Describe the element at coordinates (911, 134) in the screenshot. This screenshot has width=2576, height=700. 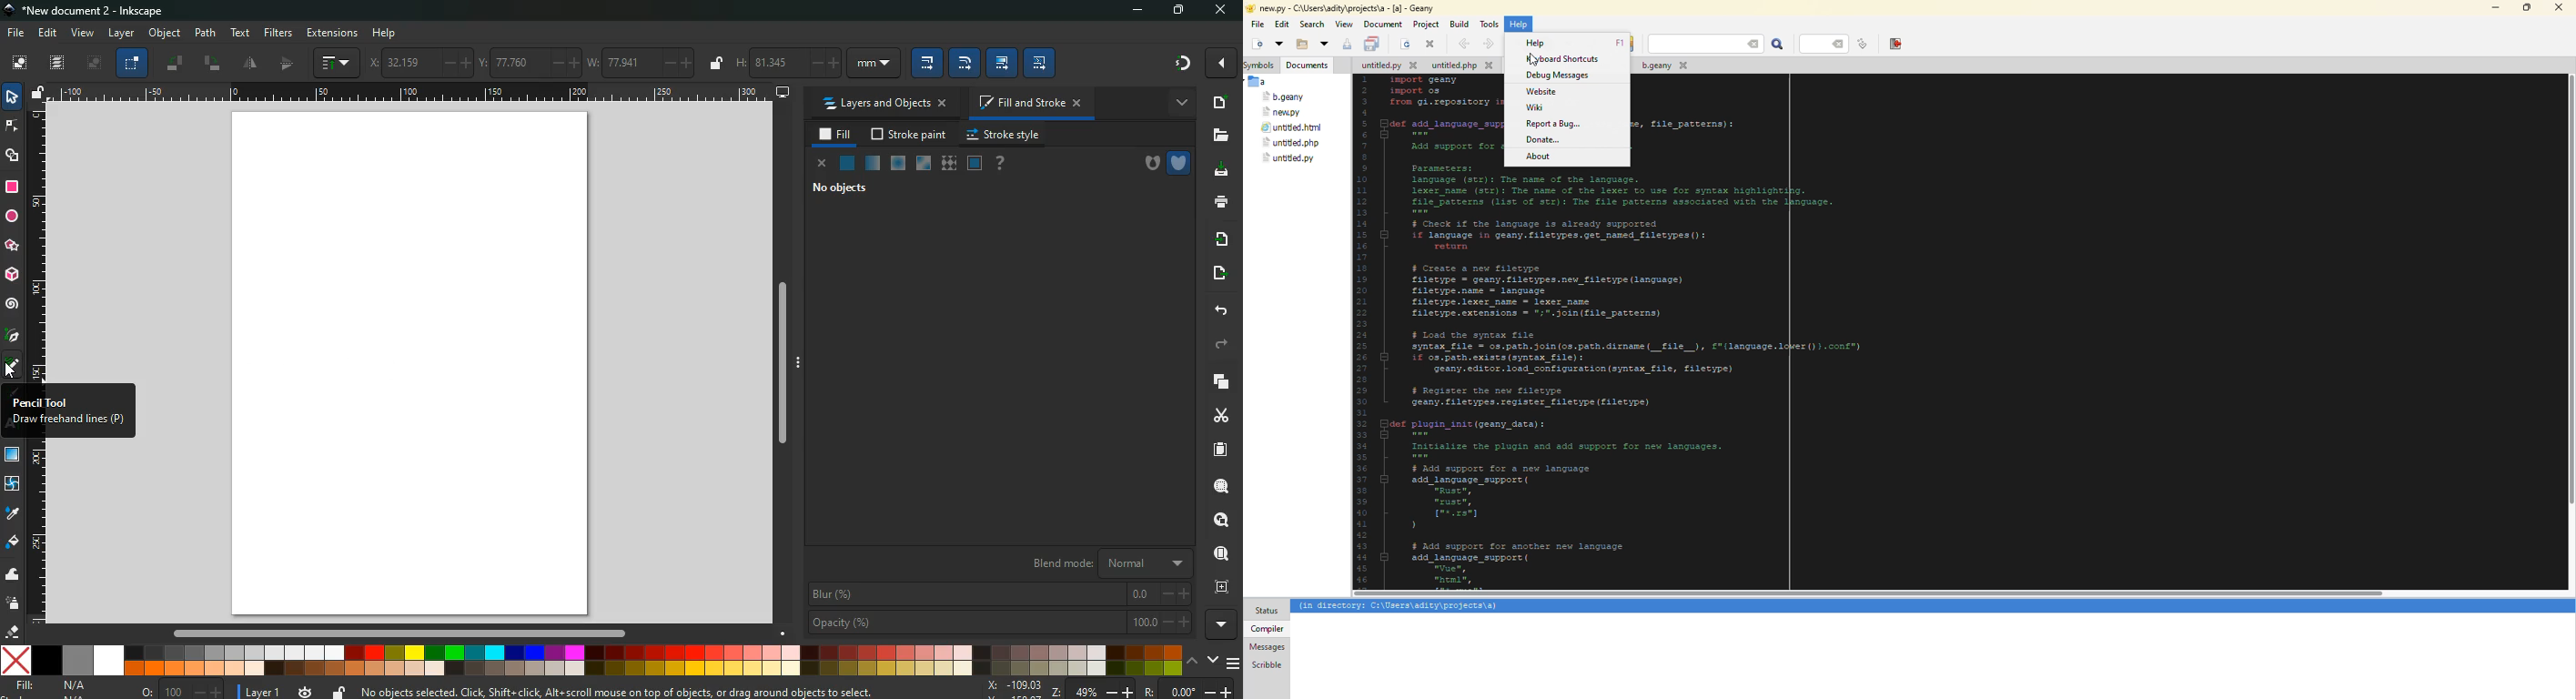
I see `stroke paint` at that location.